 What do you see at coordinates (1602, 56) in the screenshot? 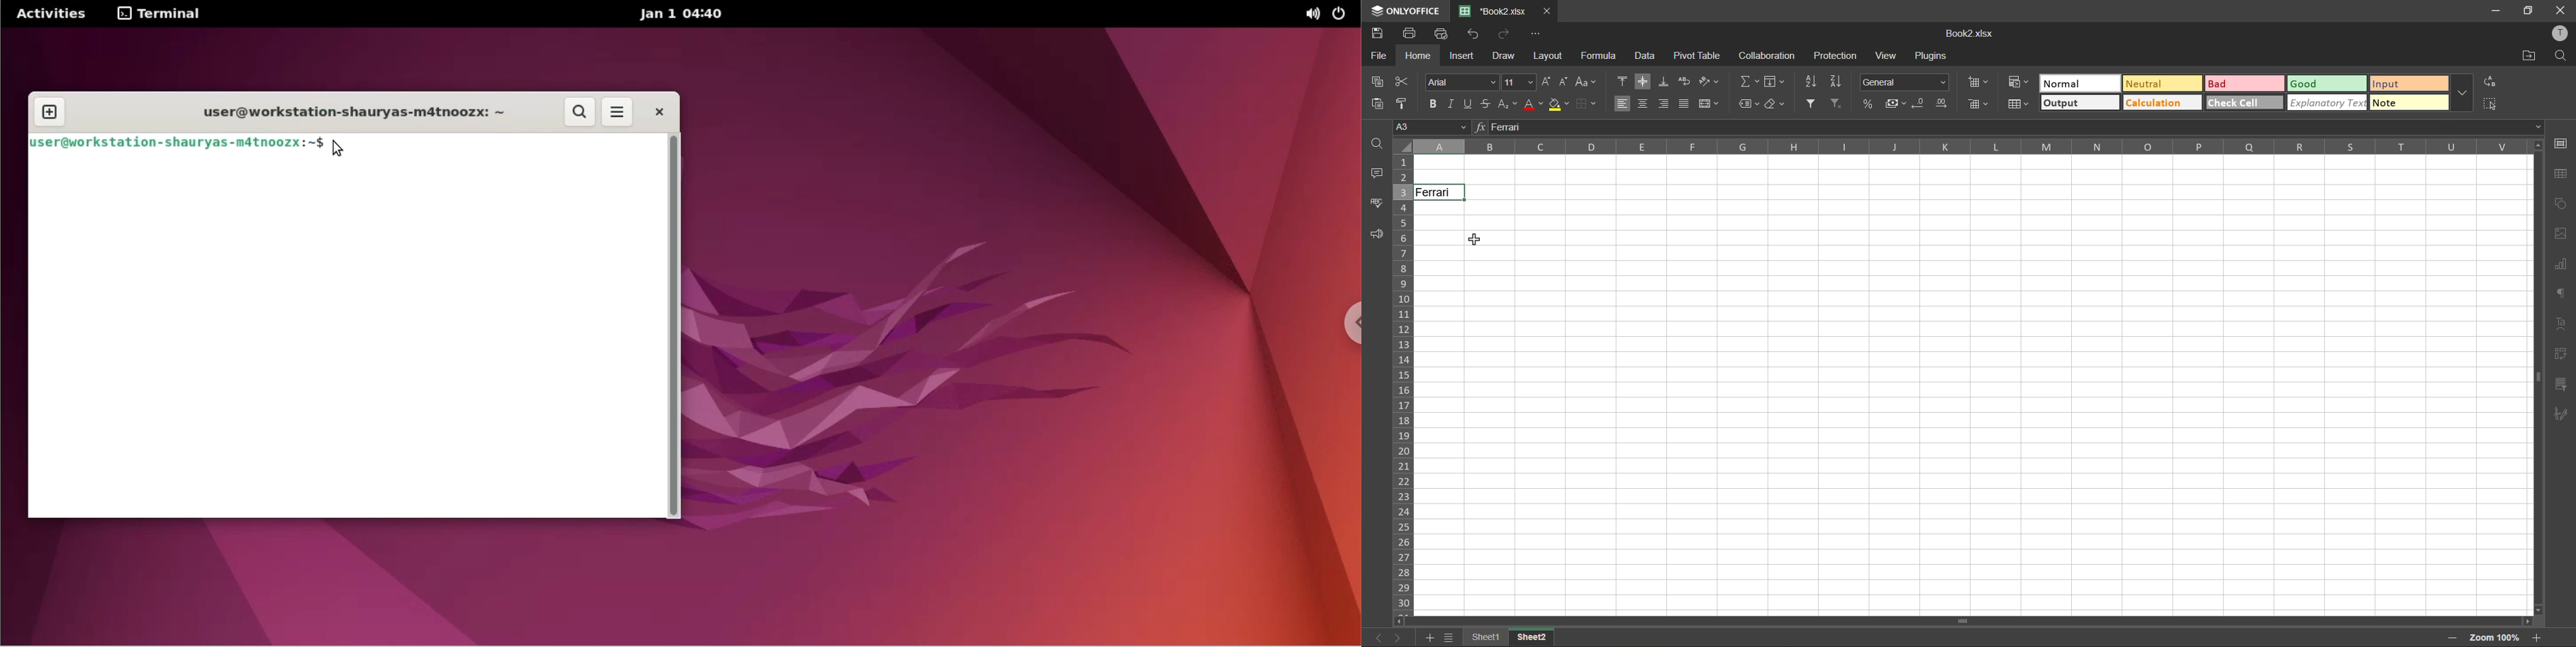
I see `formula` at bounding box center [1602, 56].